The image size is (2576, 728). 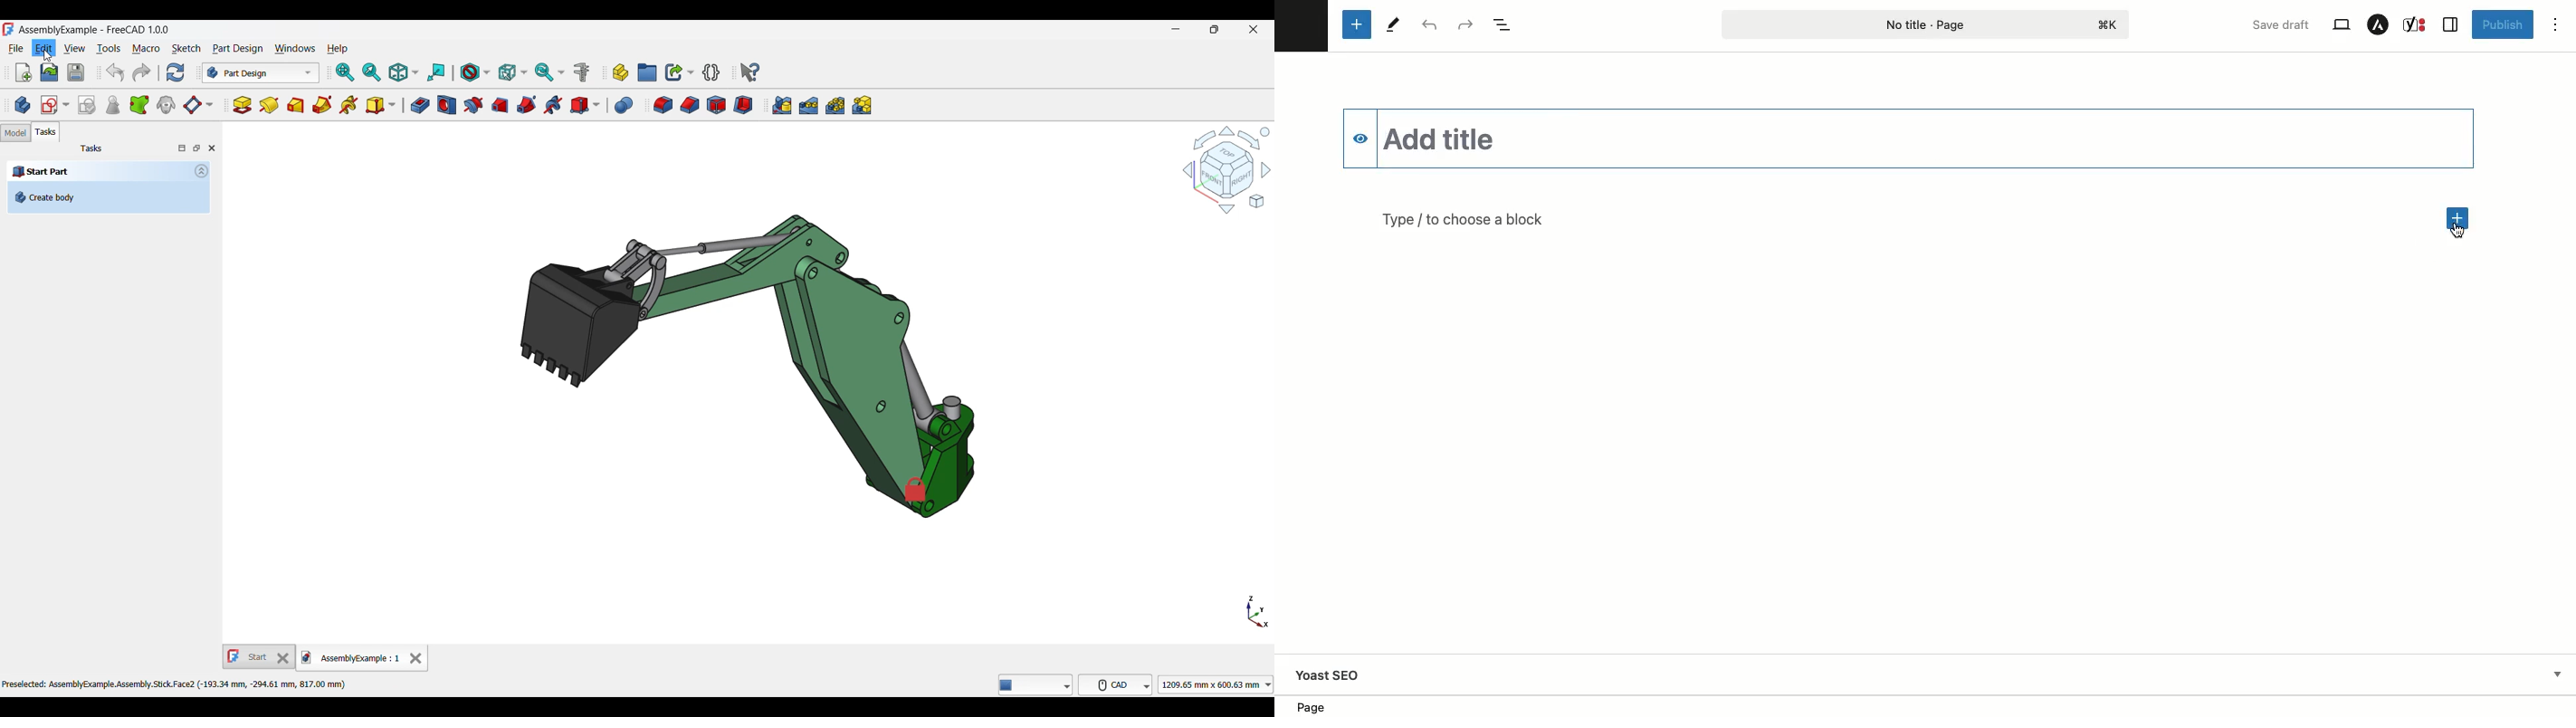 I want to click on Document overview, so click(x=1503, y=25).